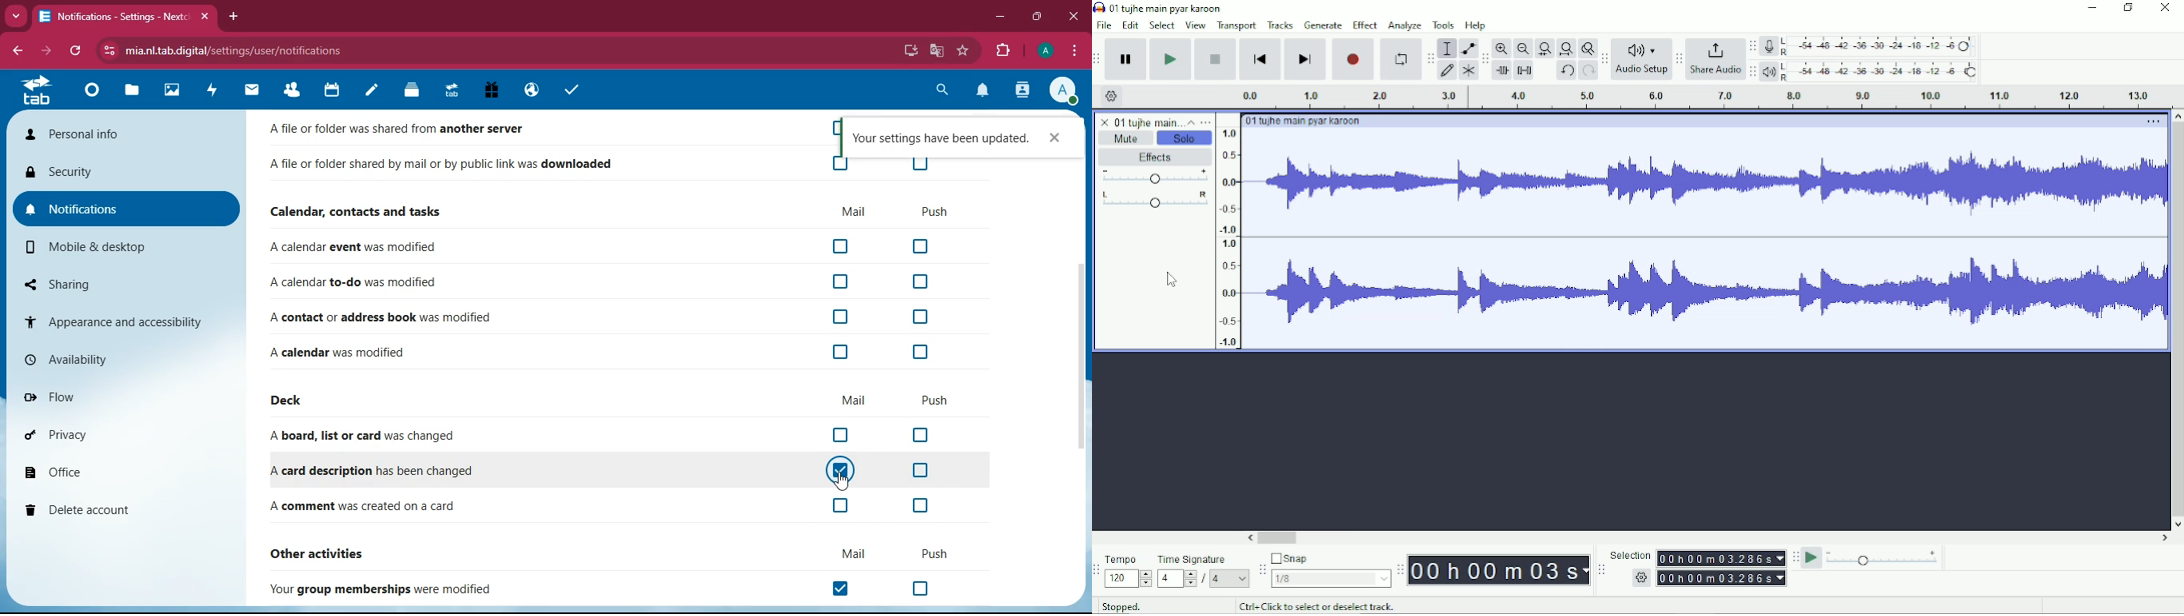 This screenshot has width=2184, height=616. Describe the element at coordinates (1521, 48) in the screenshot. I see `Zoom Out` at that location.